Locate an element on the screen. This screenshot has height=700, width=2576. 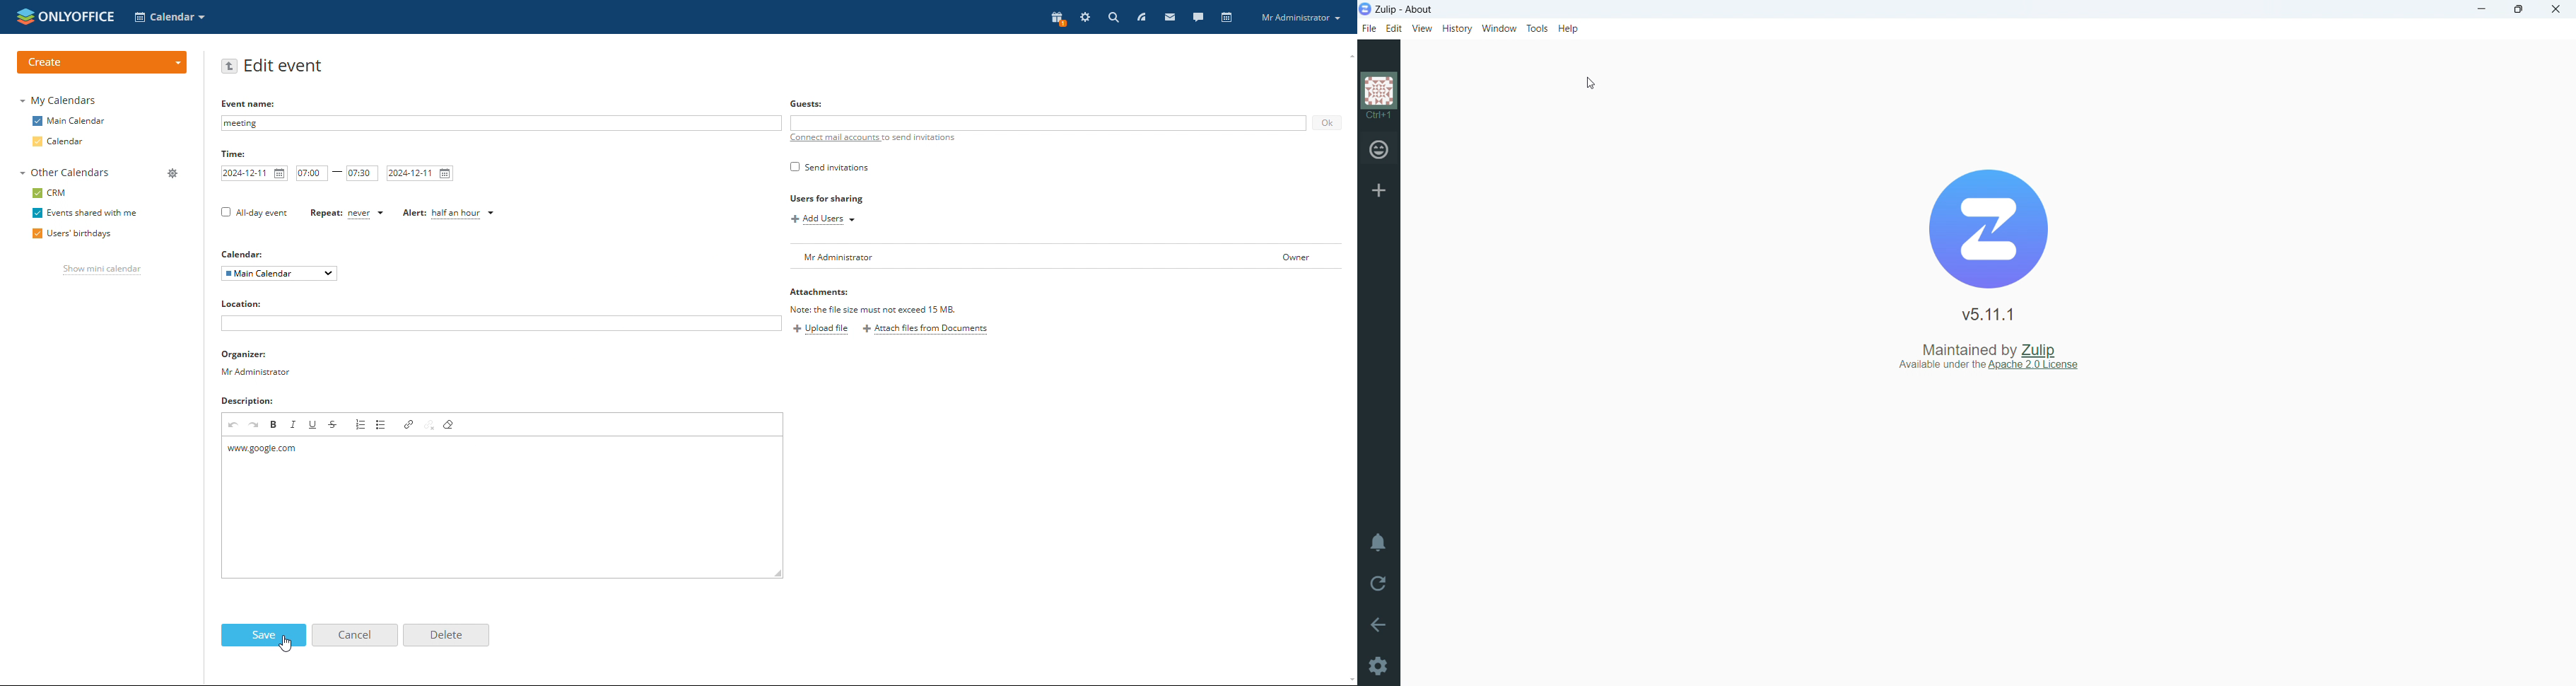
window is located at coordinates (1500, 28).